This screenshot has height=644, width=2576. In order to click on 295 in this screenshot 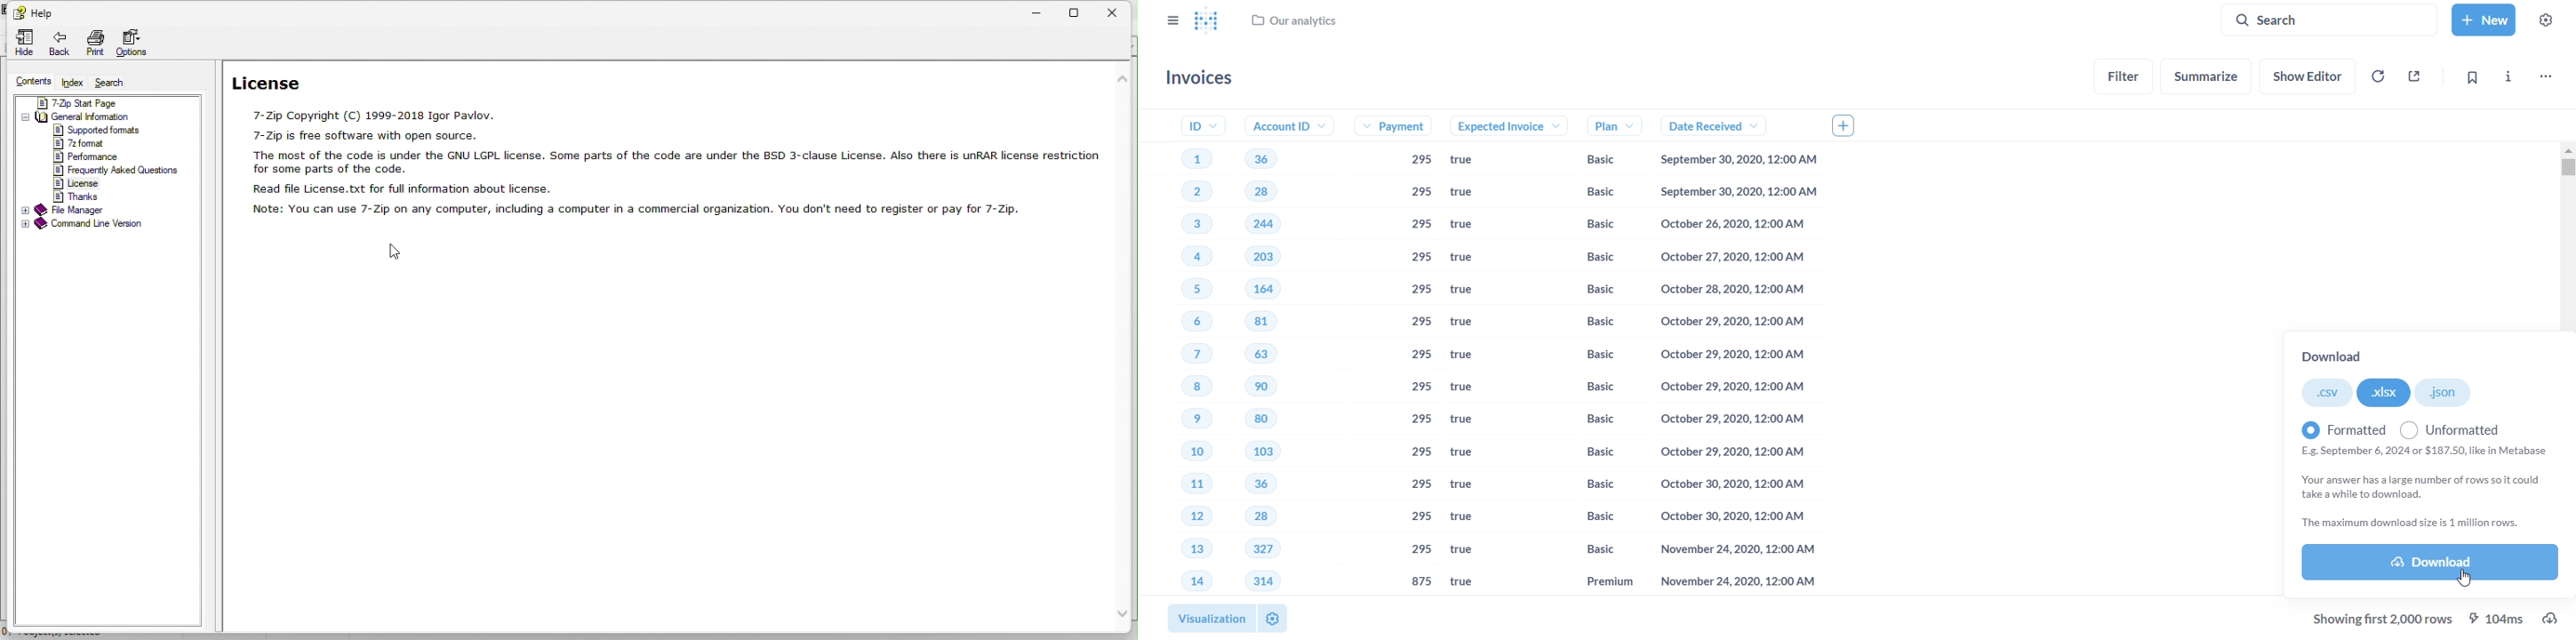, I will do `click(1419, 193)`.